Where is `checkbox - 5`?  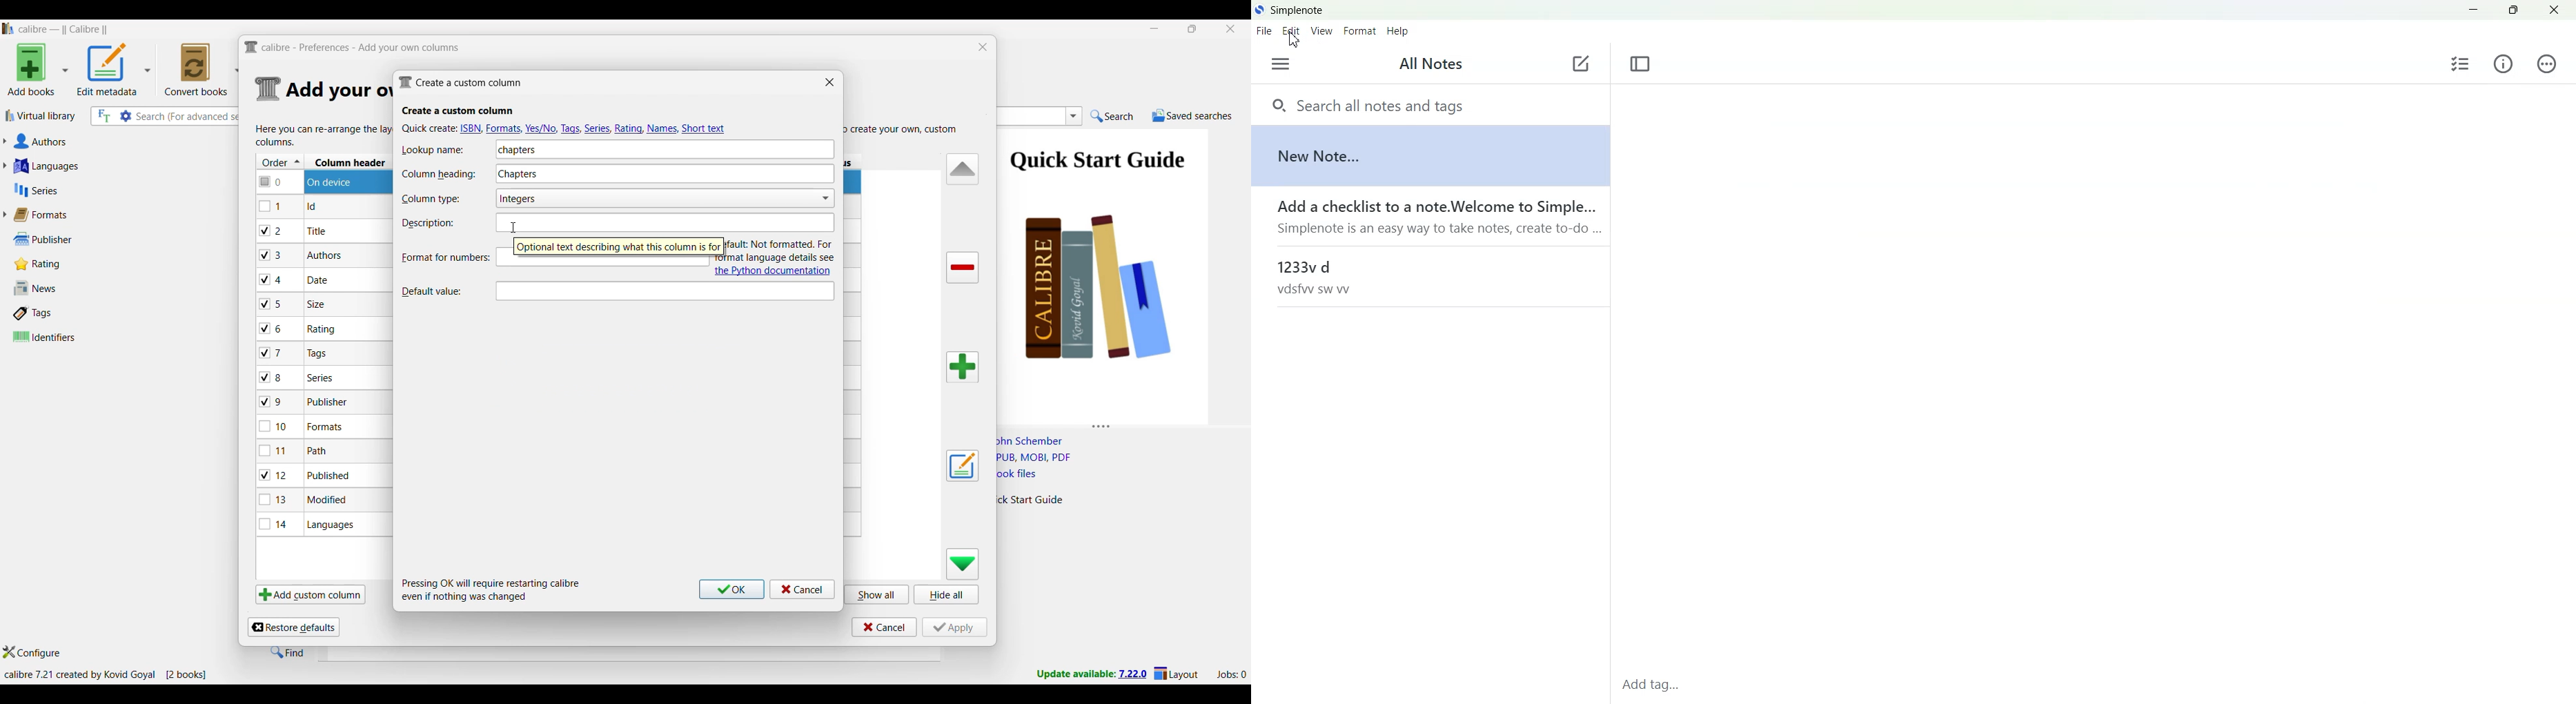 checkbox - 5 is located at coordinates (276, 303).